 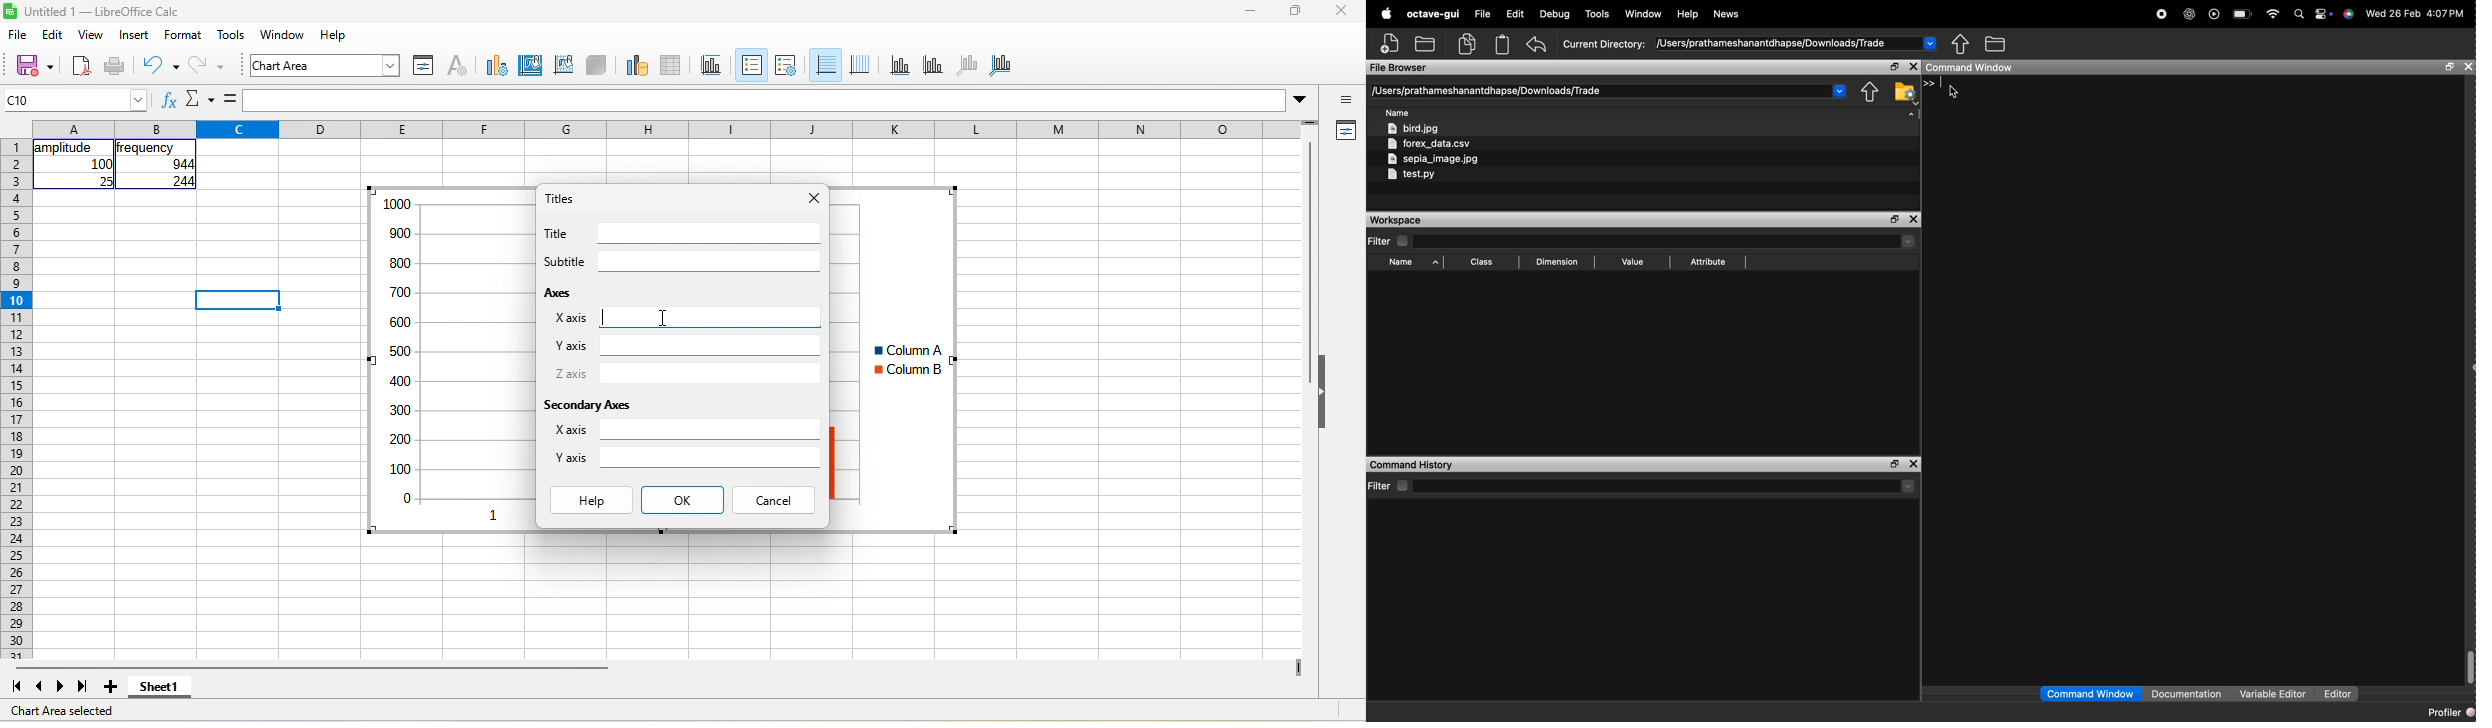 What do you see at coordinates (1633, 261) in the screenshot?
I see `Value` at bounding box center [1633, 261].